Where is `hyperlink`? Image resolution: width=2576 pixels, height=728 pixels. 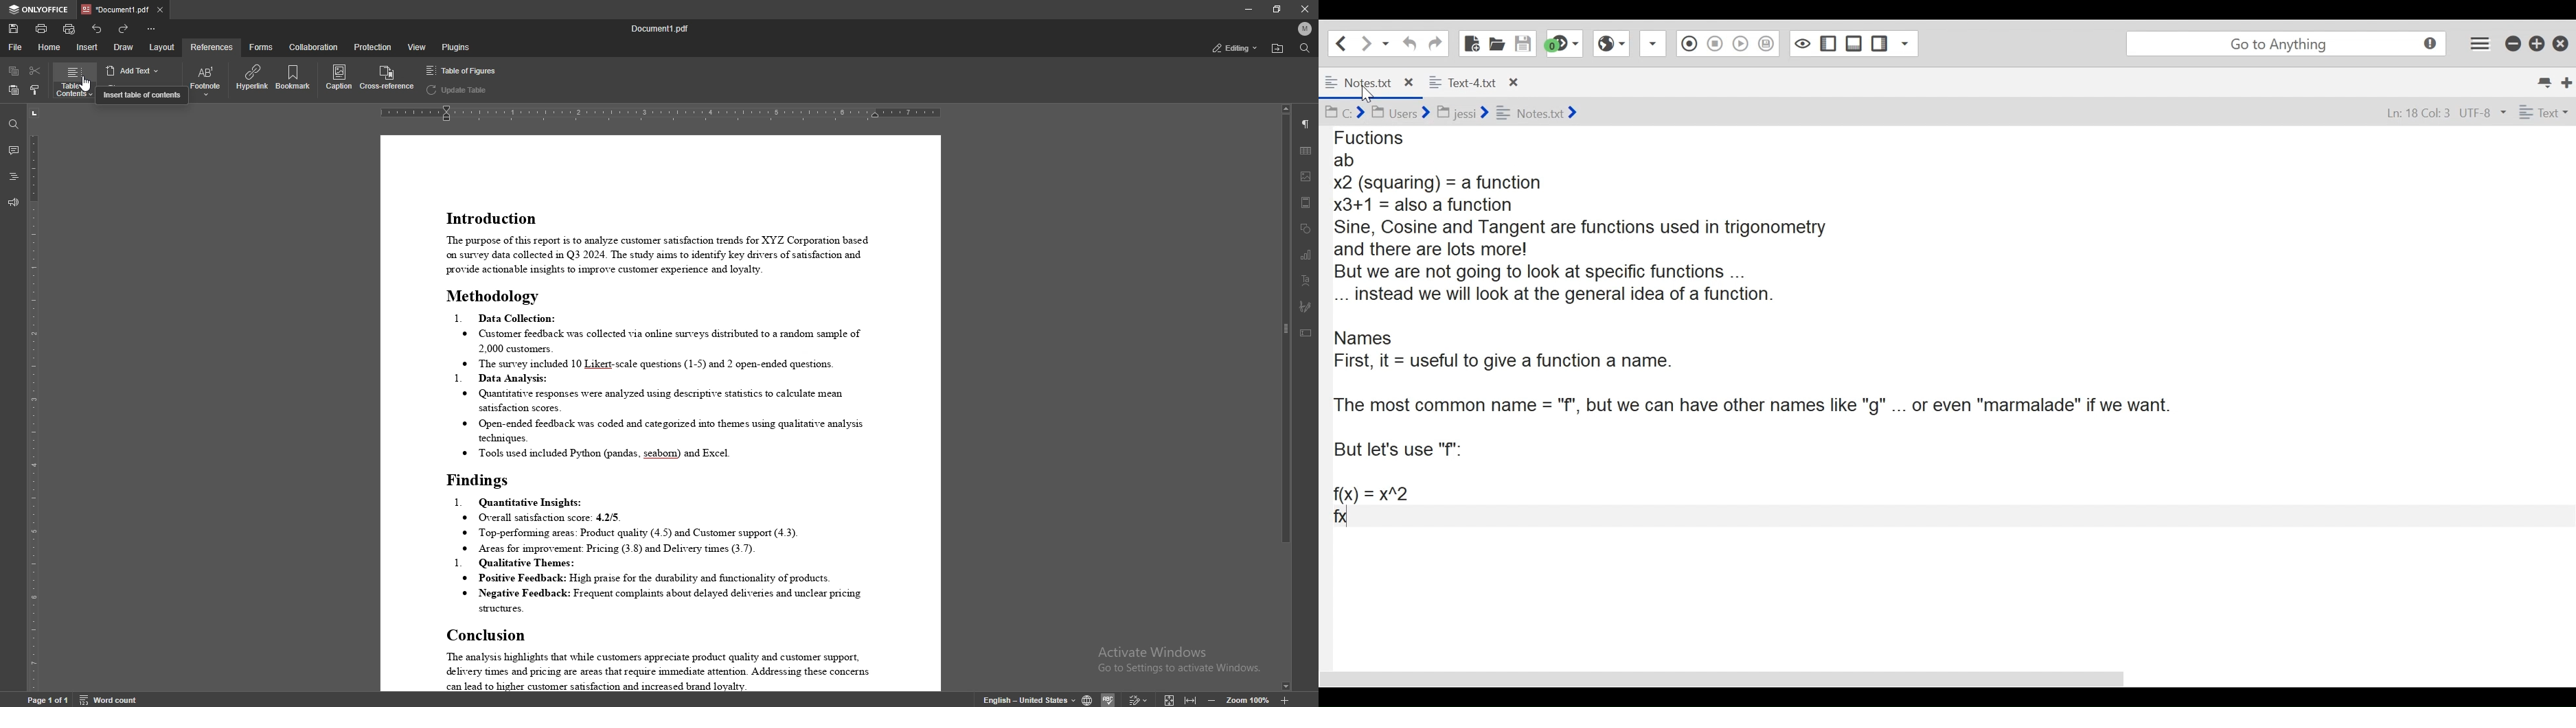
hyperlink is located at coordinates (255, 78).